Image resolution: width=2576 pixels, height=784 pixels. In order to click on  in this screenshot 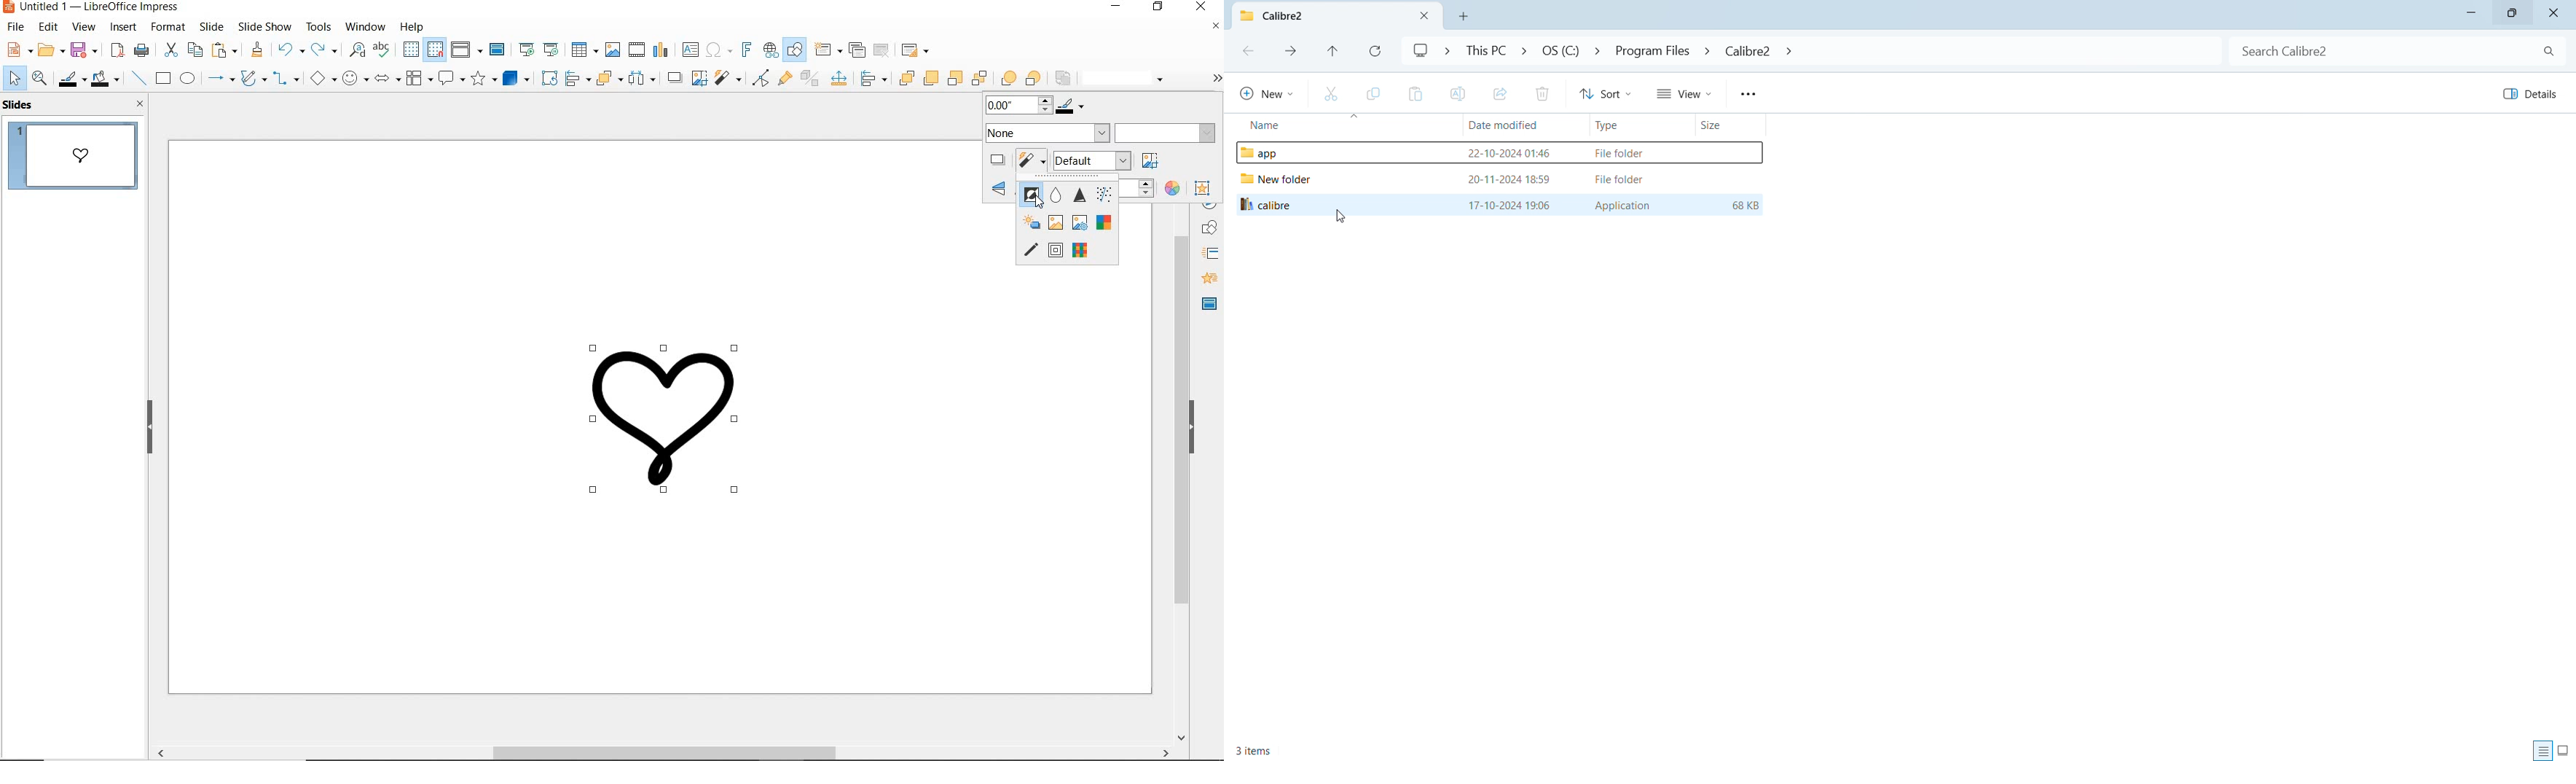, I will do `click(1342, 151)`.